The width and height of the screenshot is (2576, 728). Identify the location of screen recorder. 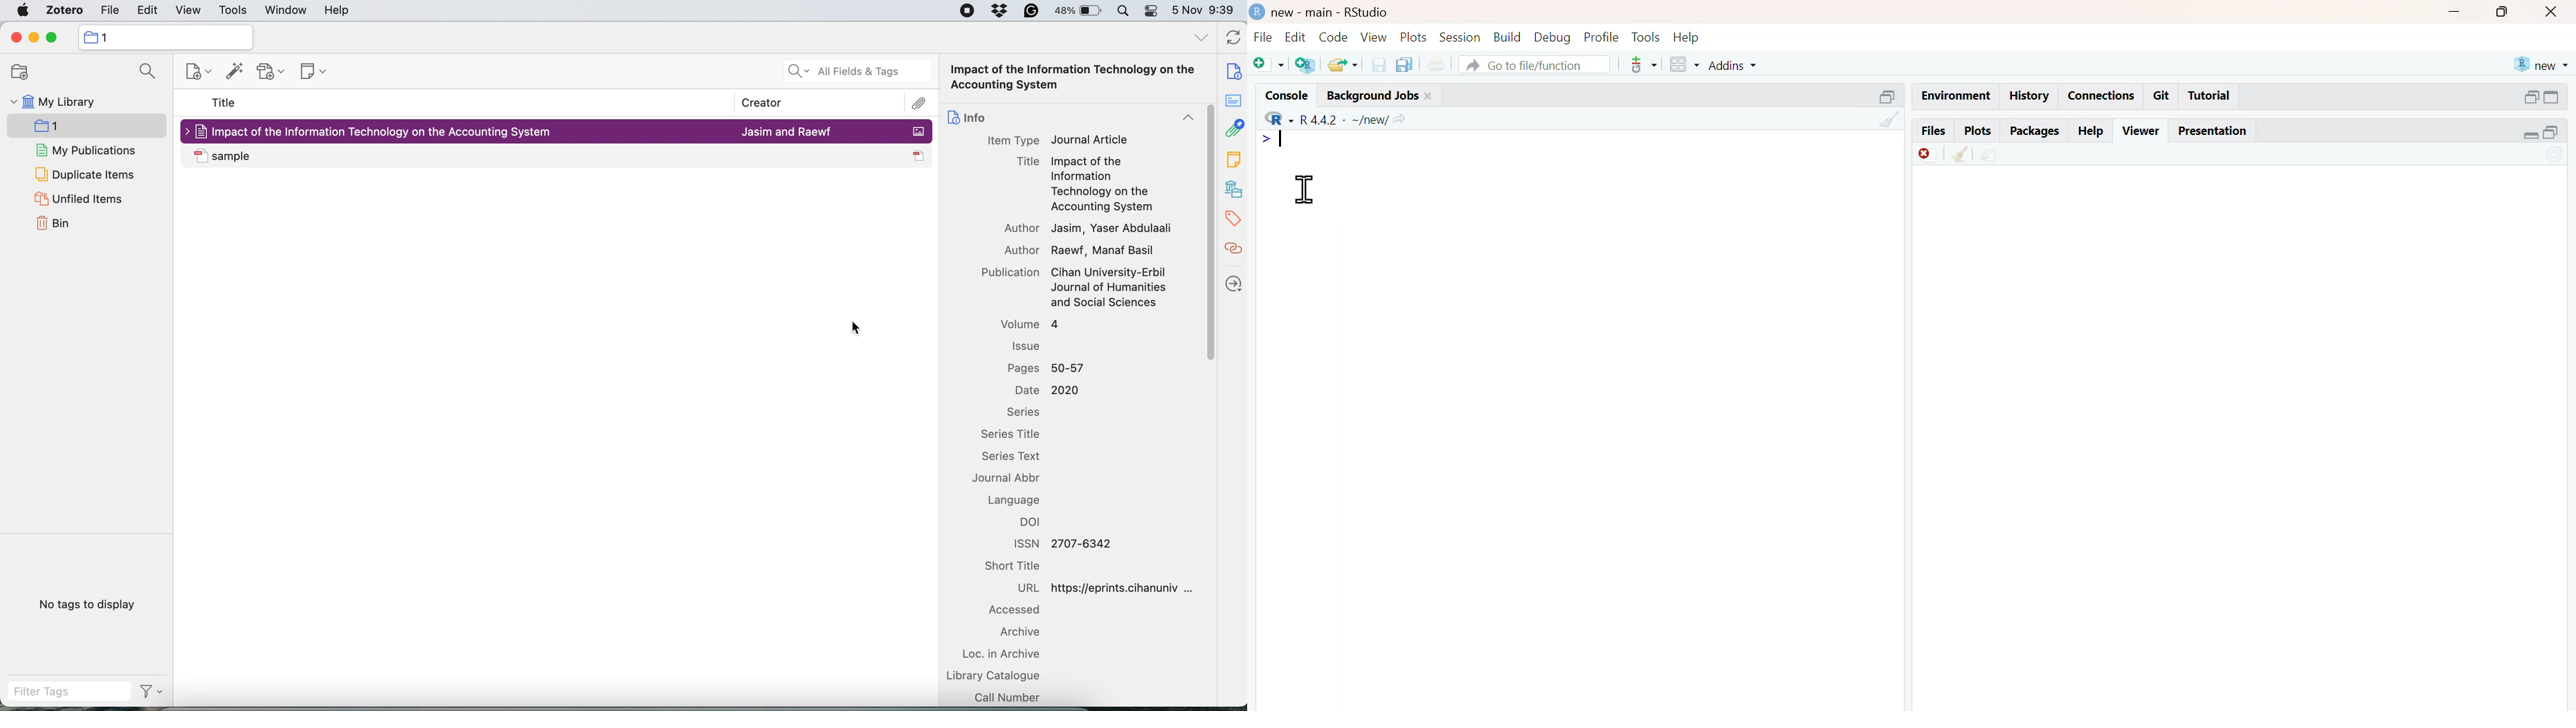
(968, 11).